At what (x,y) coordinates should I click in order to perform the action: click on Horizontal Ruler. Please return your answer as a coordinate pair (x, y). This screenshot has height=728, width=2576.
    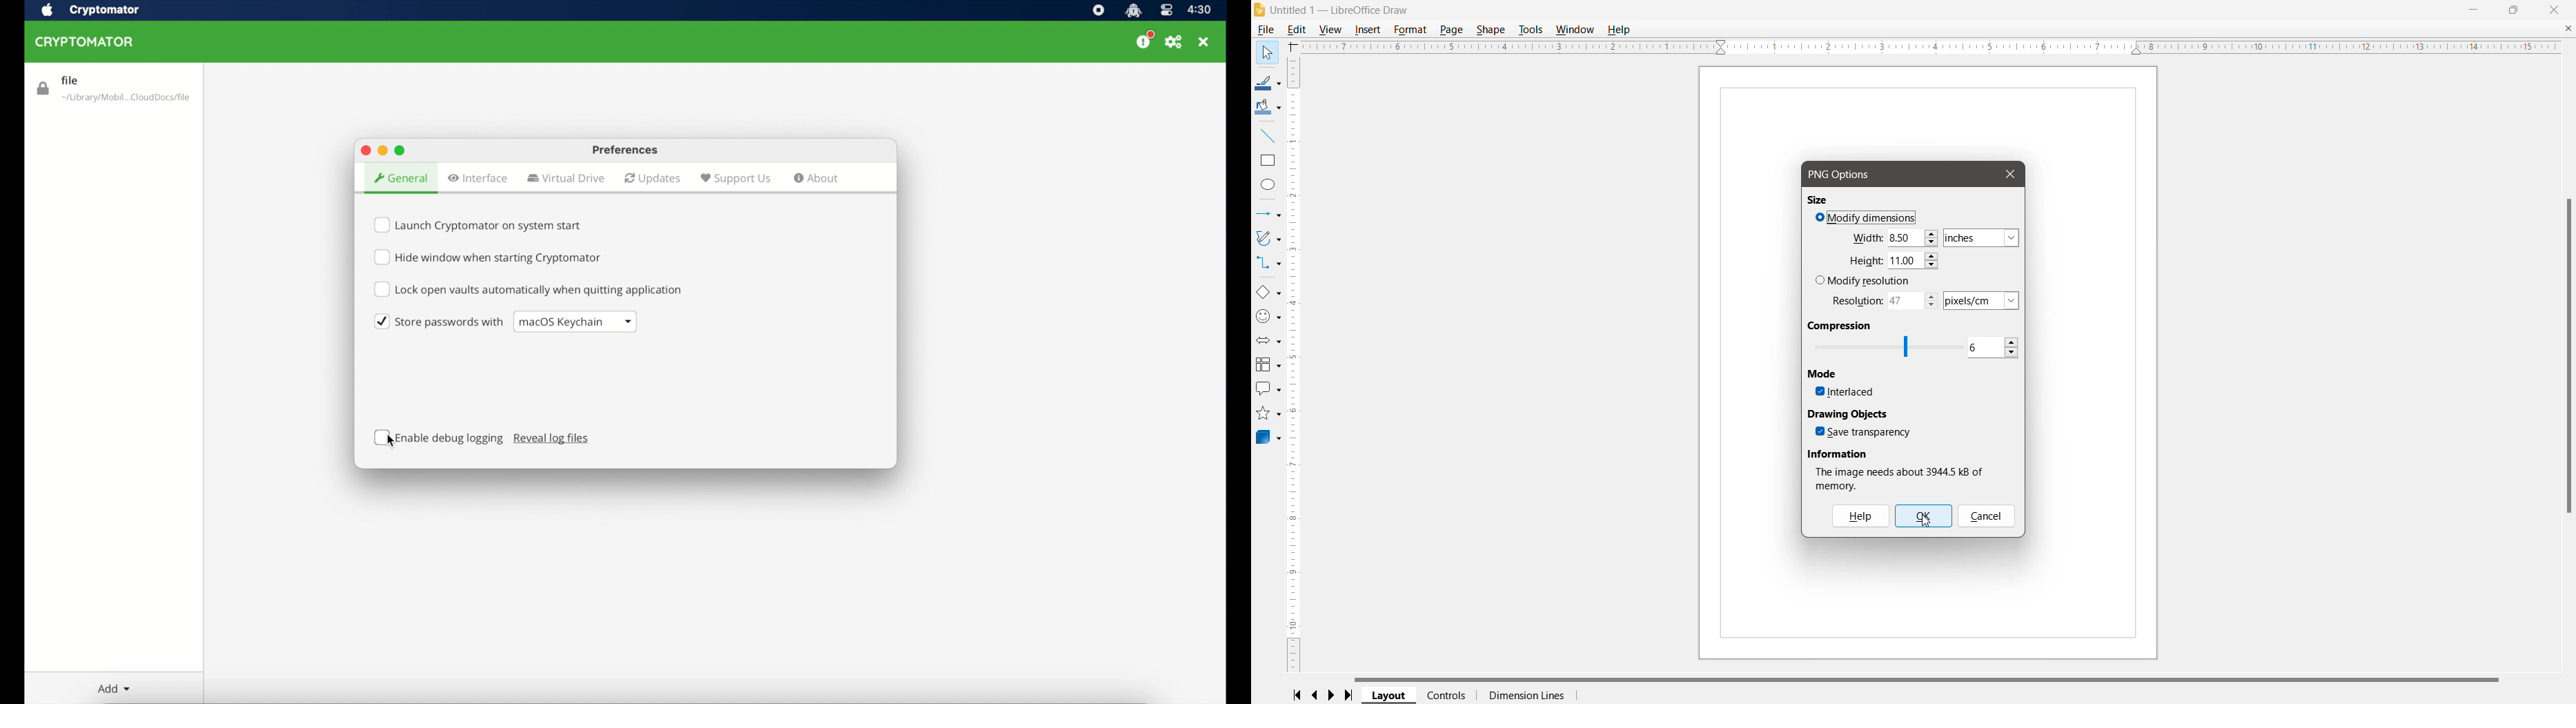
    Looking at the image, I should click on (1929, 47).